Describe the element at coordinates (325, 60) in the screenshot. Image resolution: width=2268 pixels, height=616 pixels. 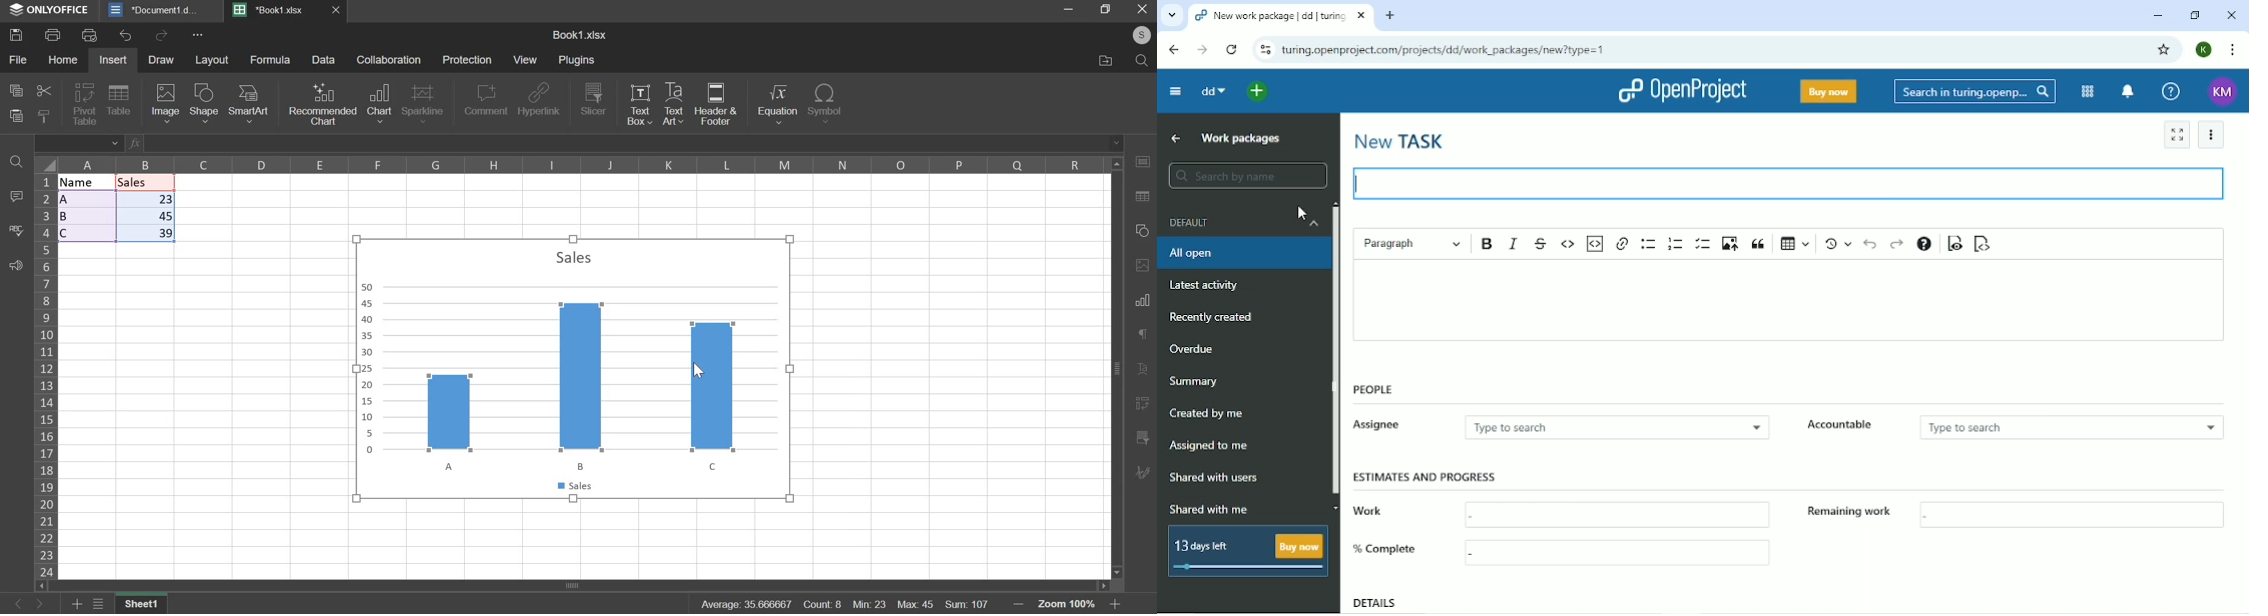
I see `Data` at that location.